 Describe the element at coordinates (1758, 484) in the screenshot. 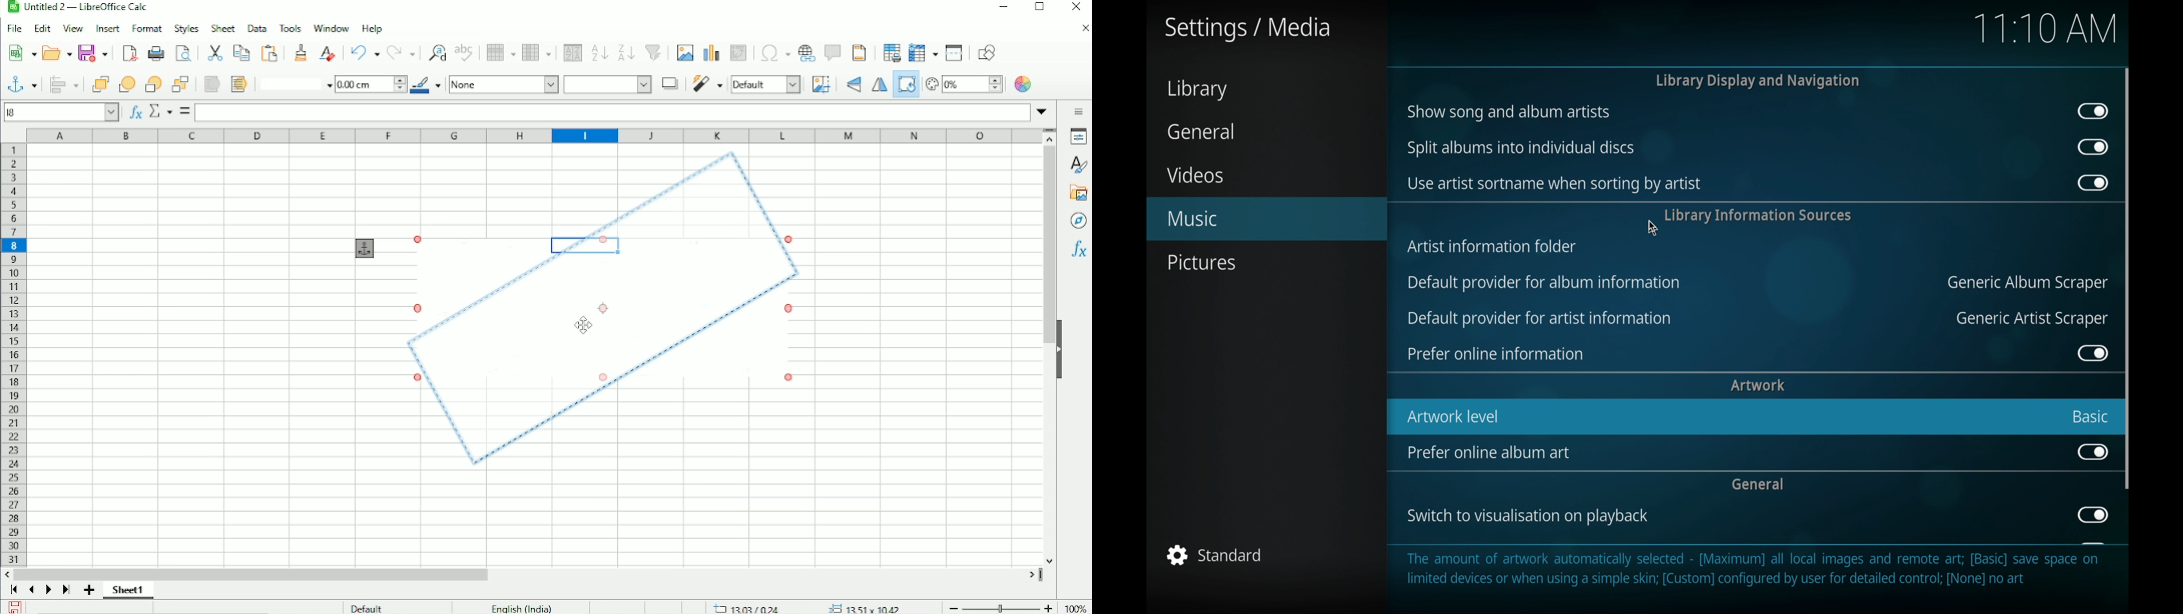

I see `general` at that location.